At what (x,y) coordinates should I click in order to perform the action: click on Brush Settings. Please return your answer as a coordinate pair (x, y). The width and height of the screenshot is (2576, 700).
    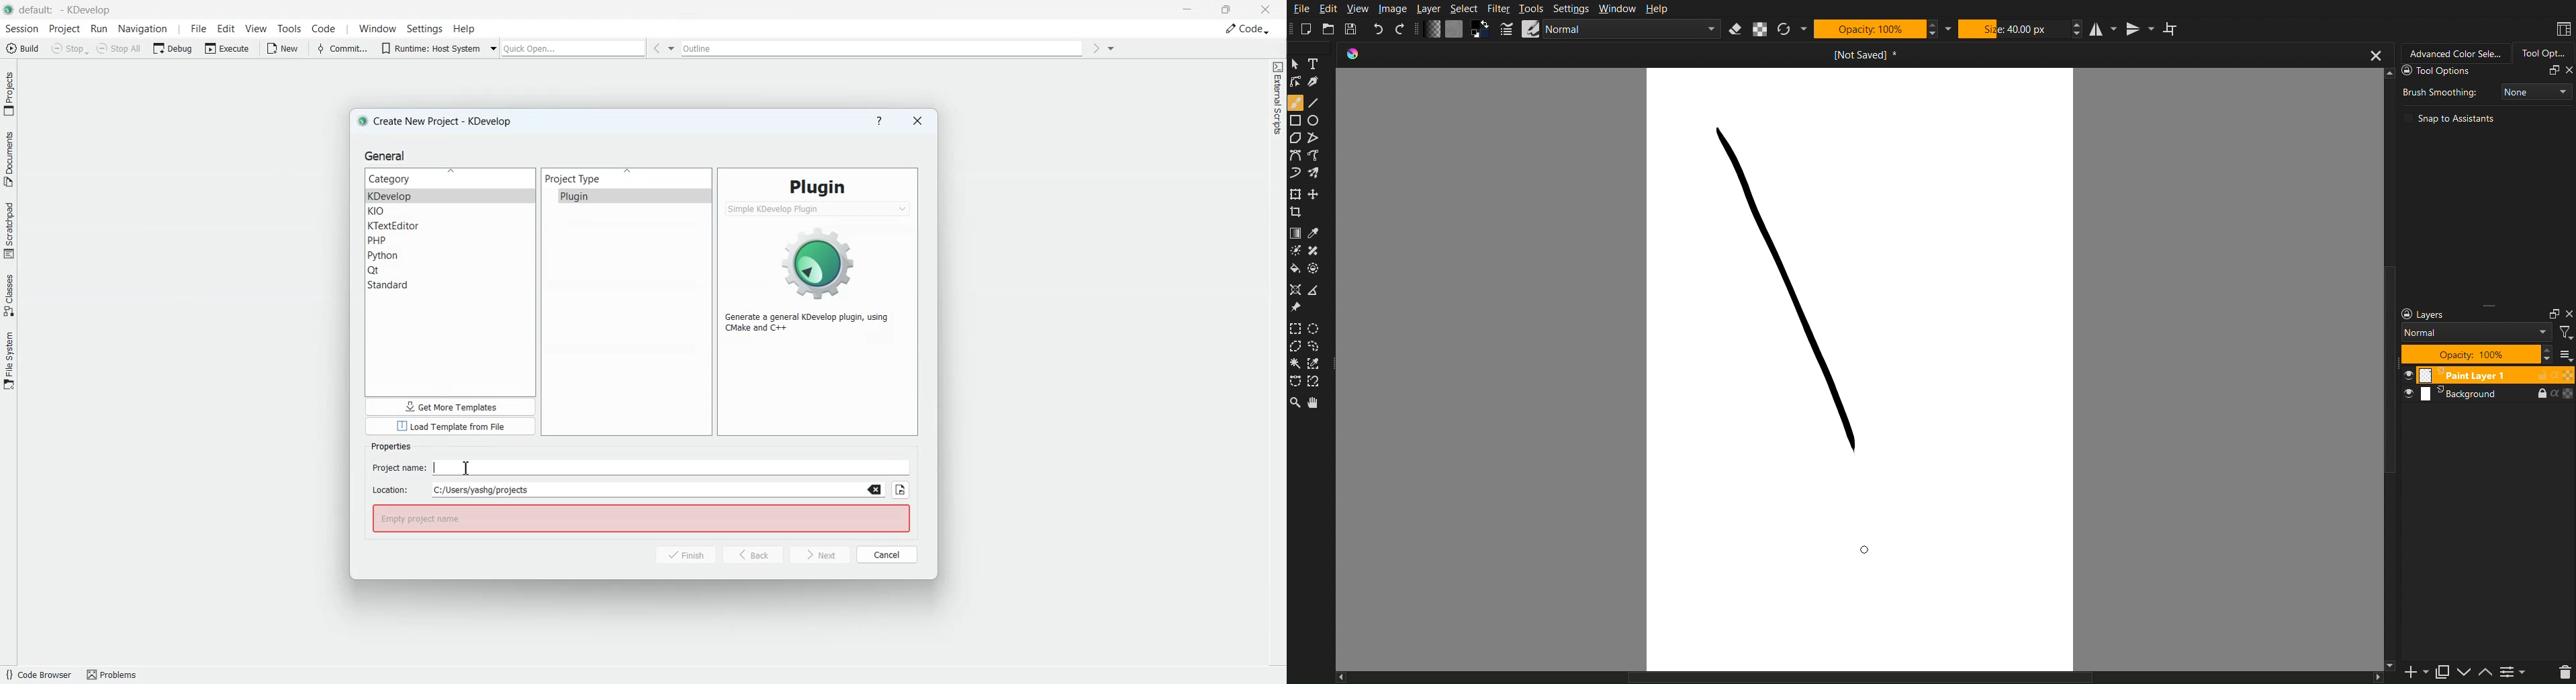
    Looking at the image, I should click on (1622, 29).